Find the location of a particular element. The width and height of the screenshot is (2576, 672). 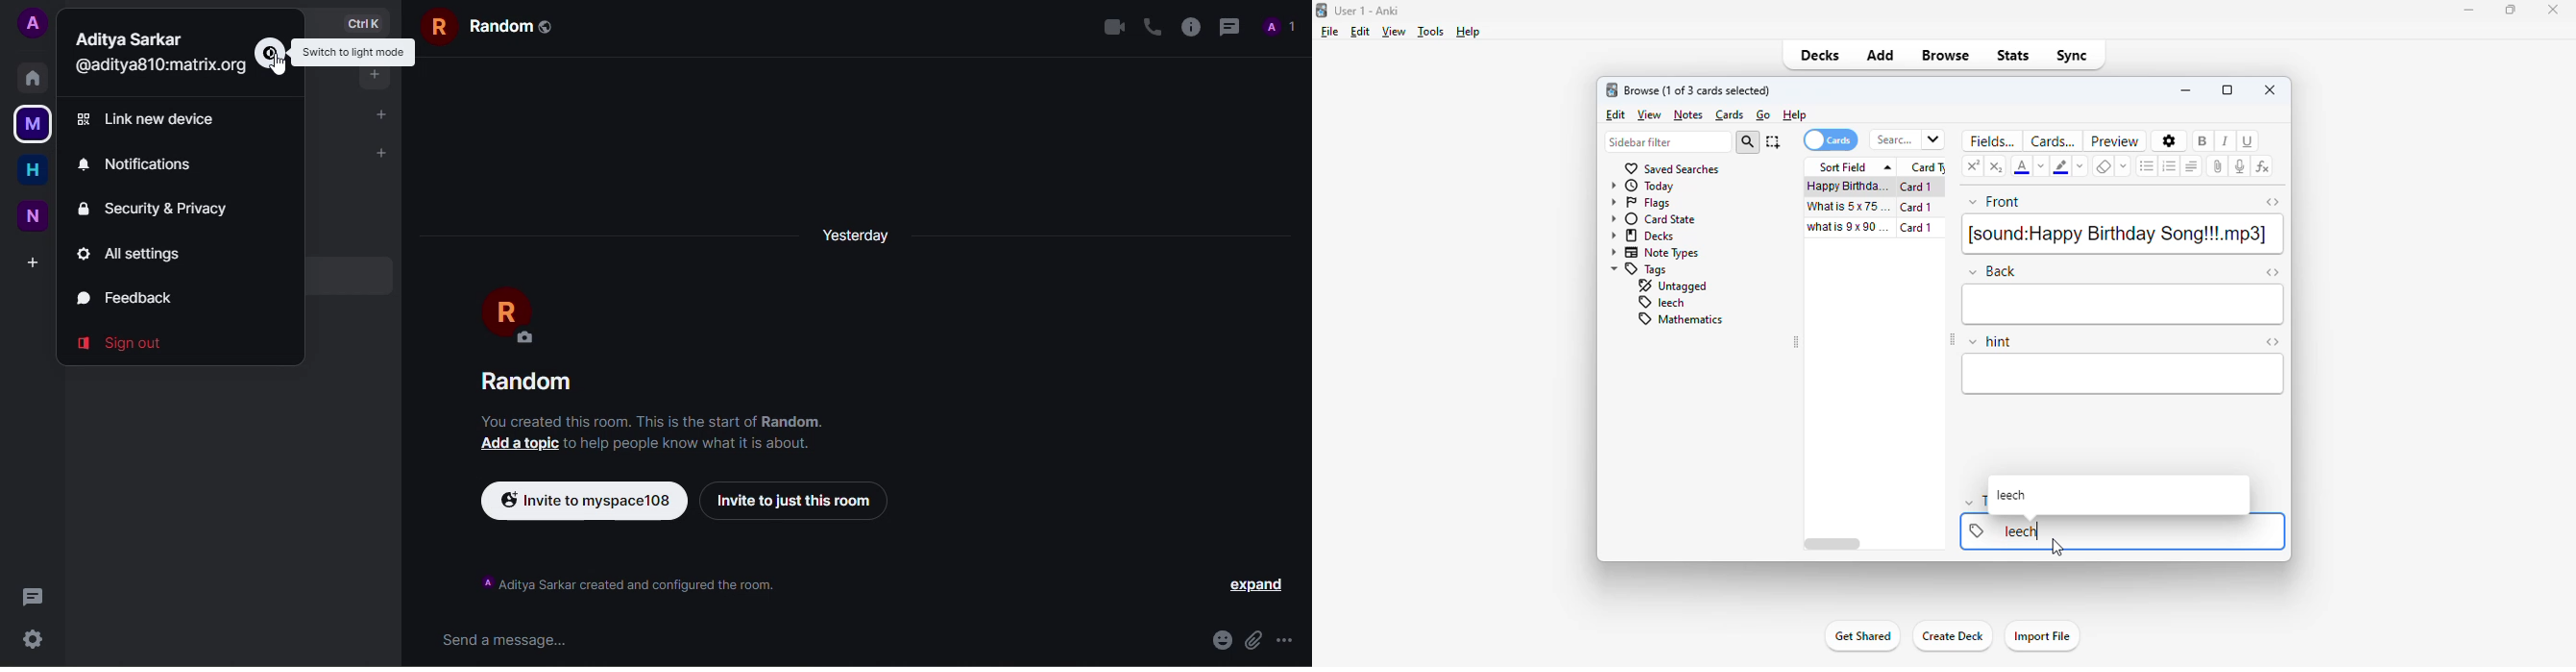

text highlighting color is located at coordinates (2061, 166).